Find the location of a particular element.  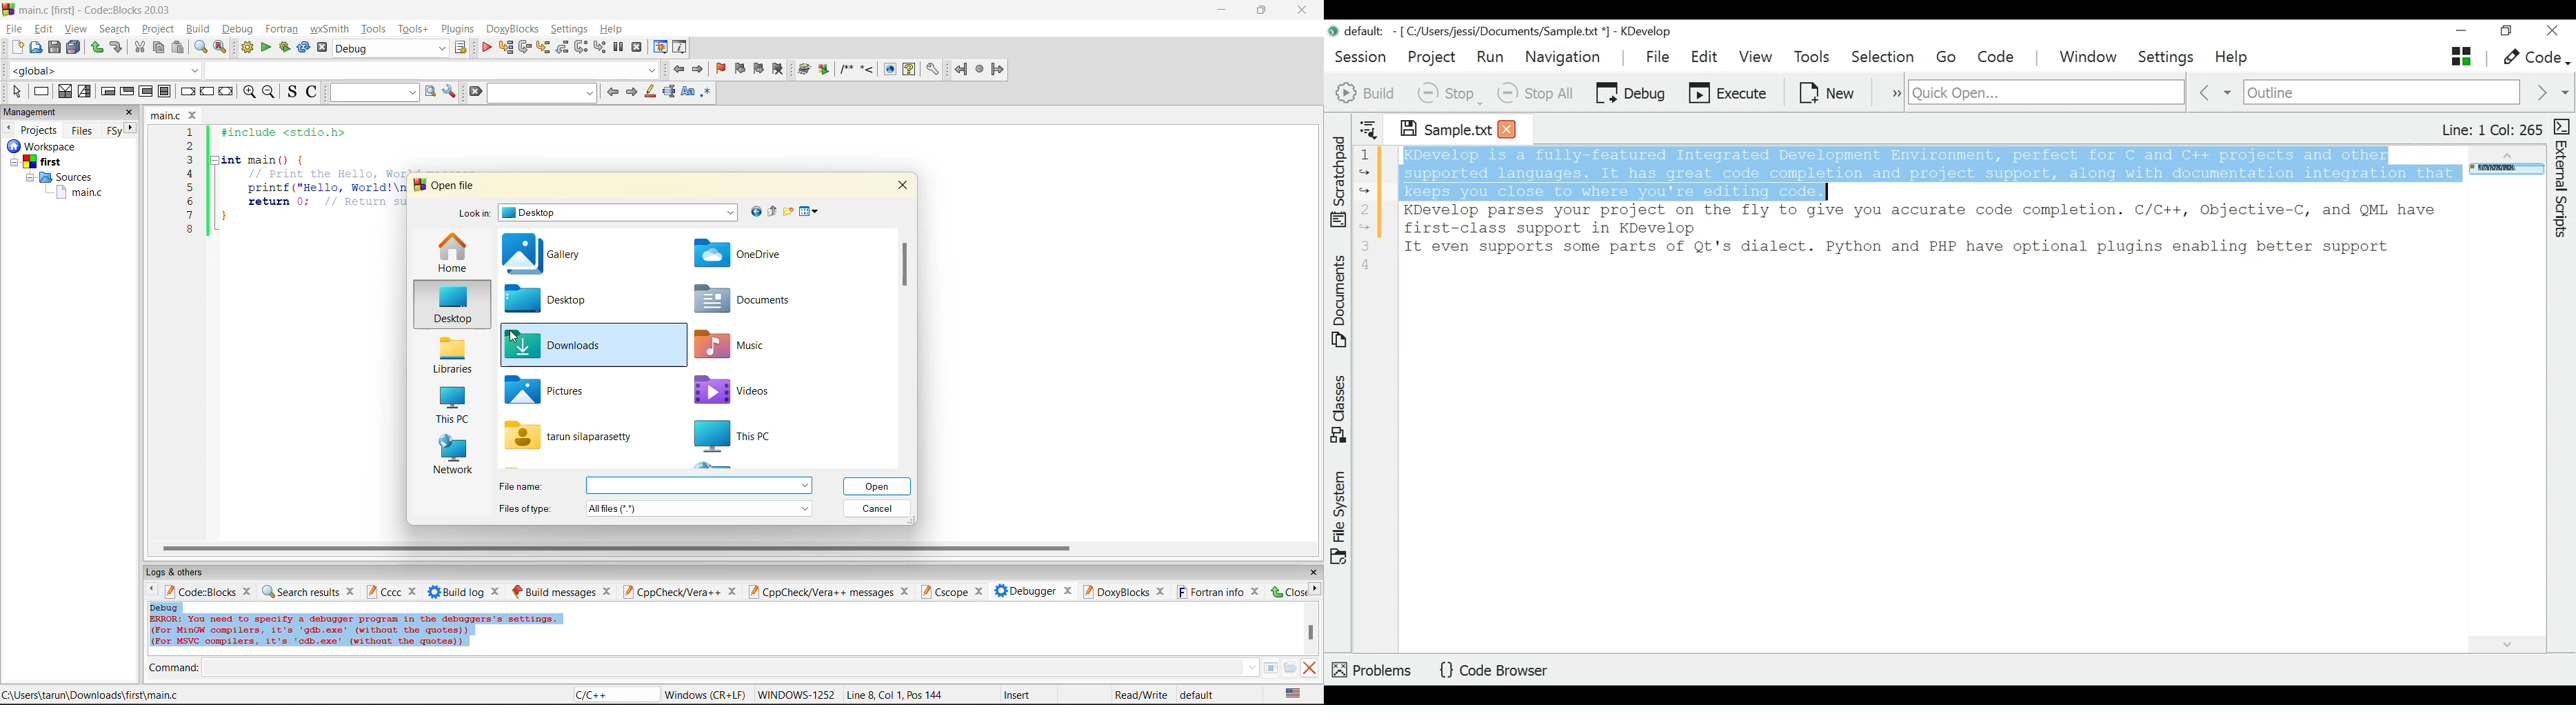

next is located at coordinates (631, 92).